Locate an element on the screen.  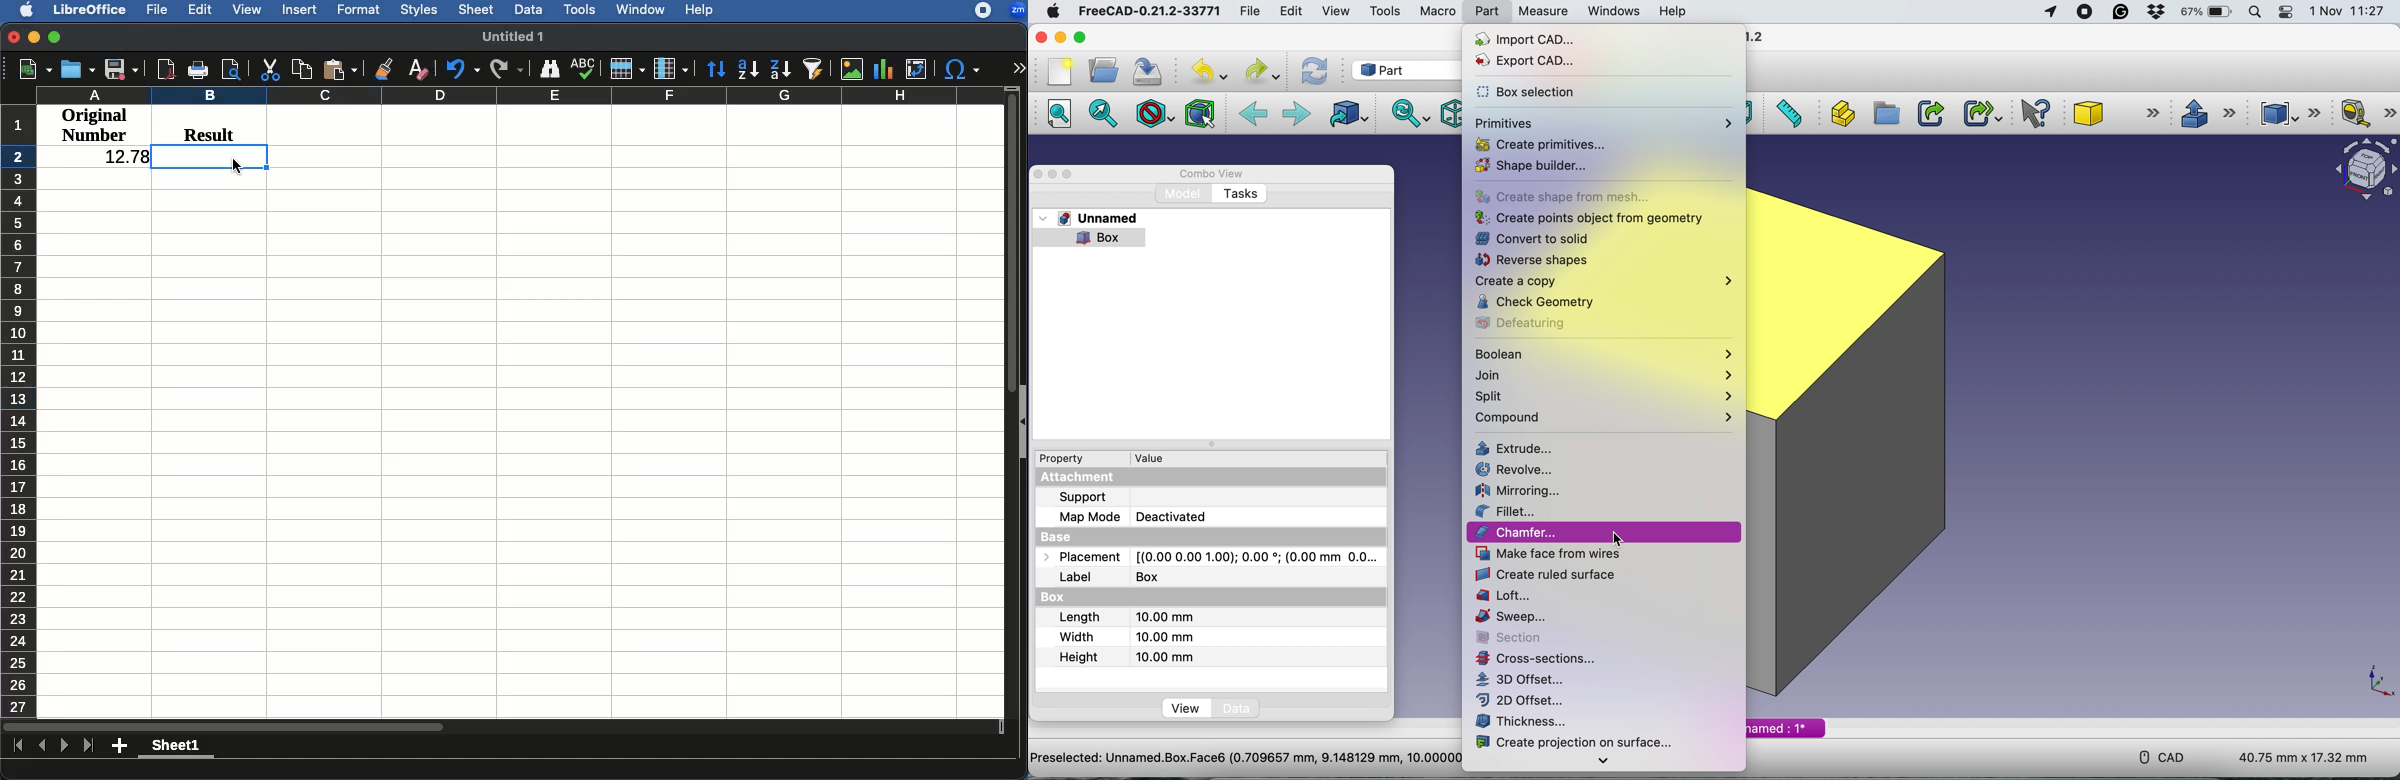
project name - Preselected: Unnamed.Box.Face6 (0.709657 mm, 9.148129 mm, 10.000000 mm) is located at coordinates (1246, 759).